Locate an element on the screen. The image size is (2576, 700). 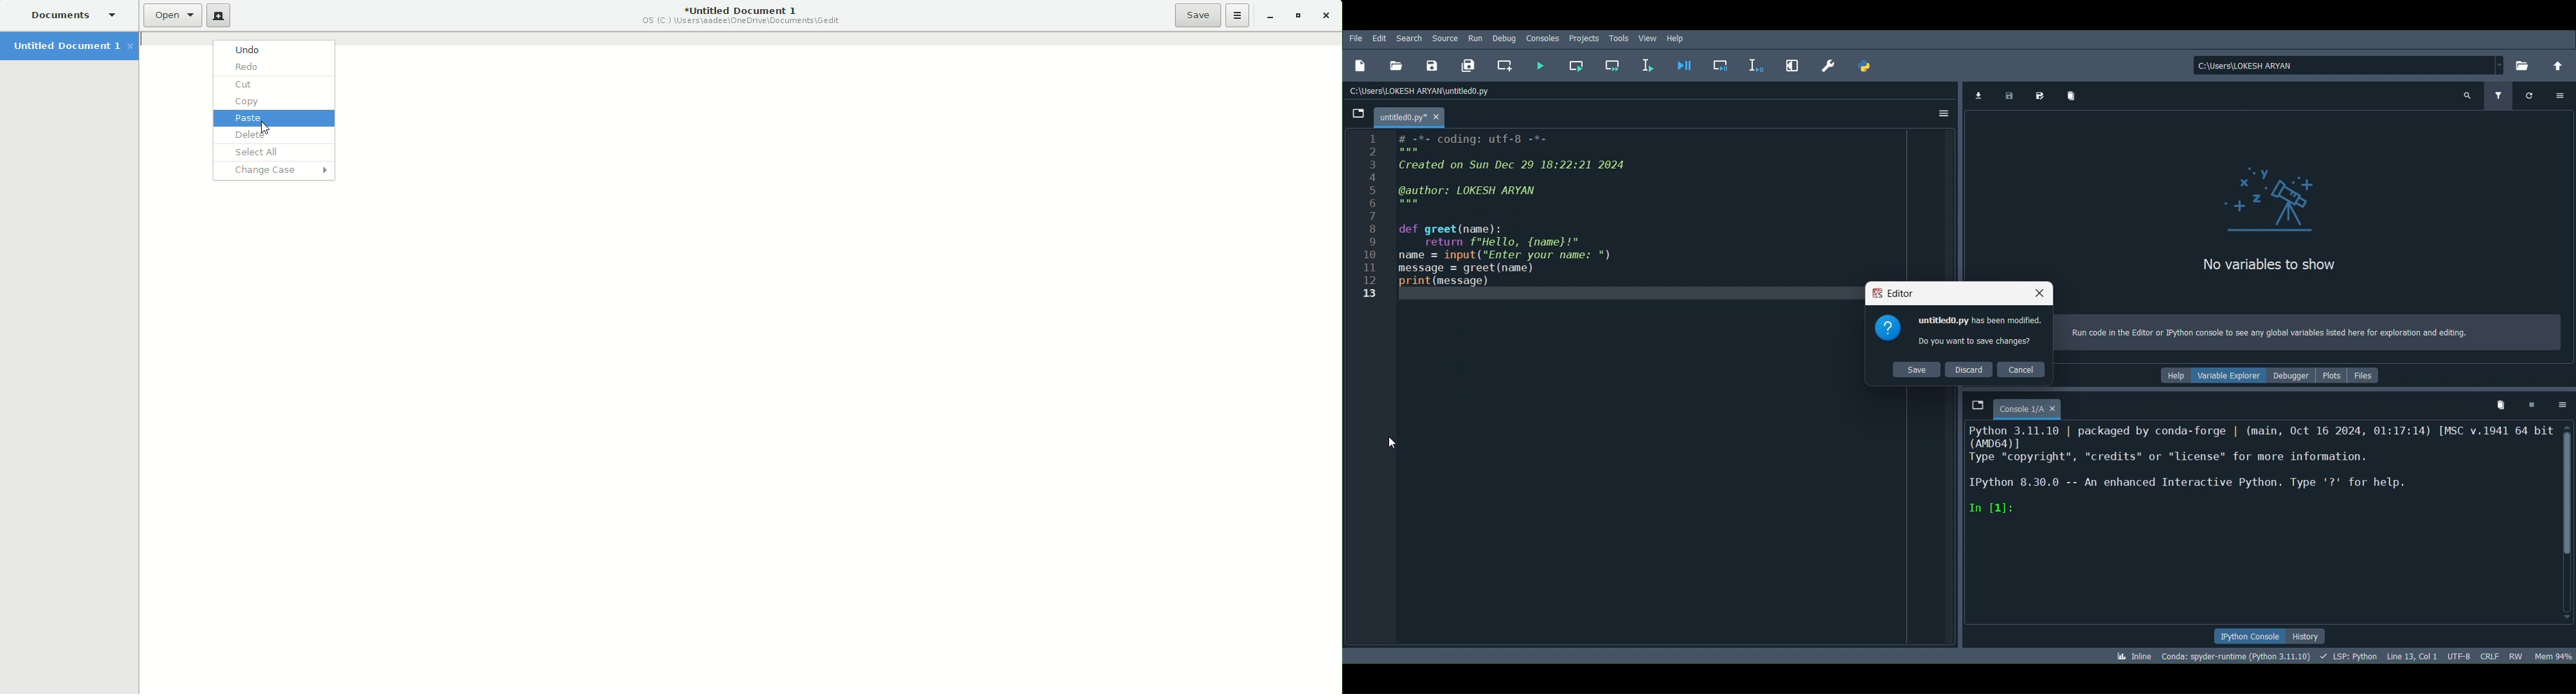
Debug file (Ctrl + F5) is located at coordinates (1690, 64).